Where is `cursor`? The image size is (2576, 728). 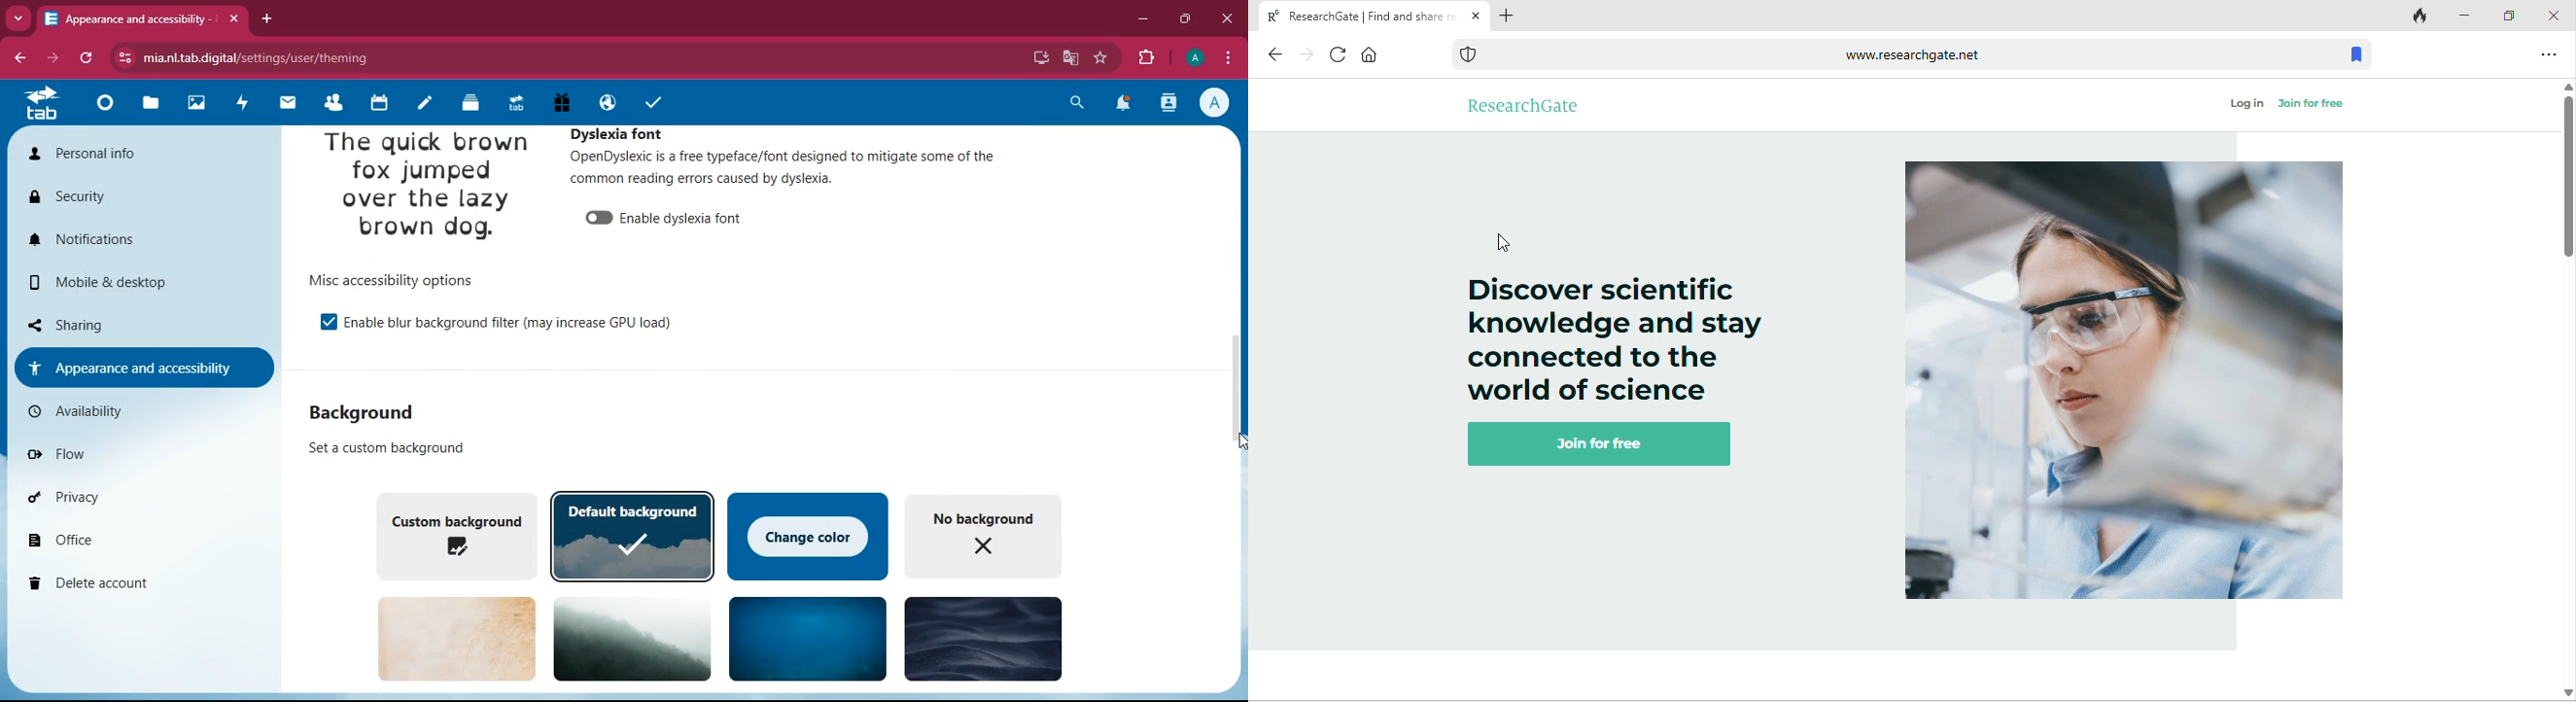
cursor is located at coordinates (1504, 243).